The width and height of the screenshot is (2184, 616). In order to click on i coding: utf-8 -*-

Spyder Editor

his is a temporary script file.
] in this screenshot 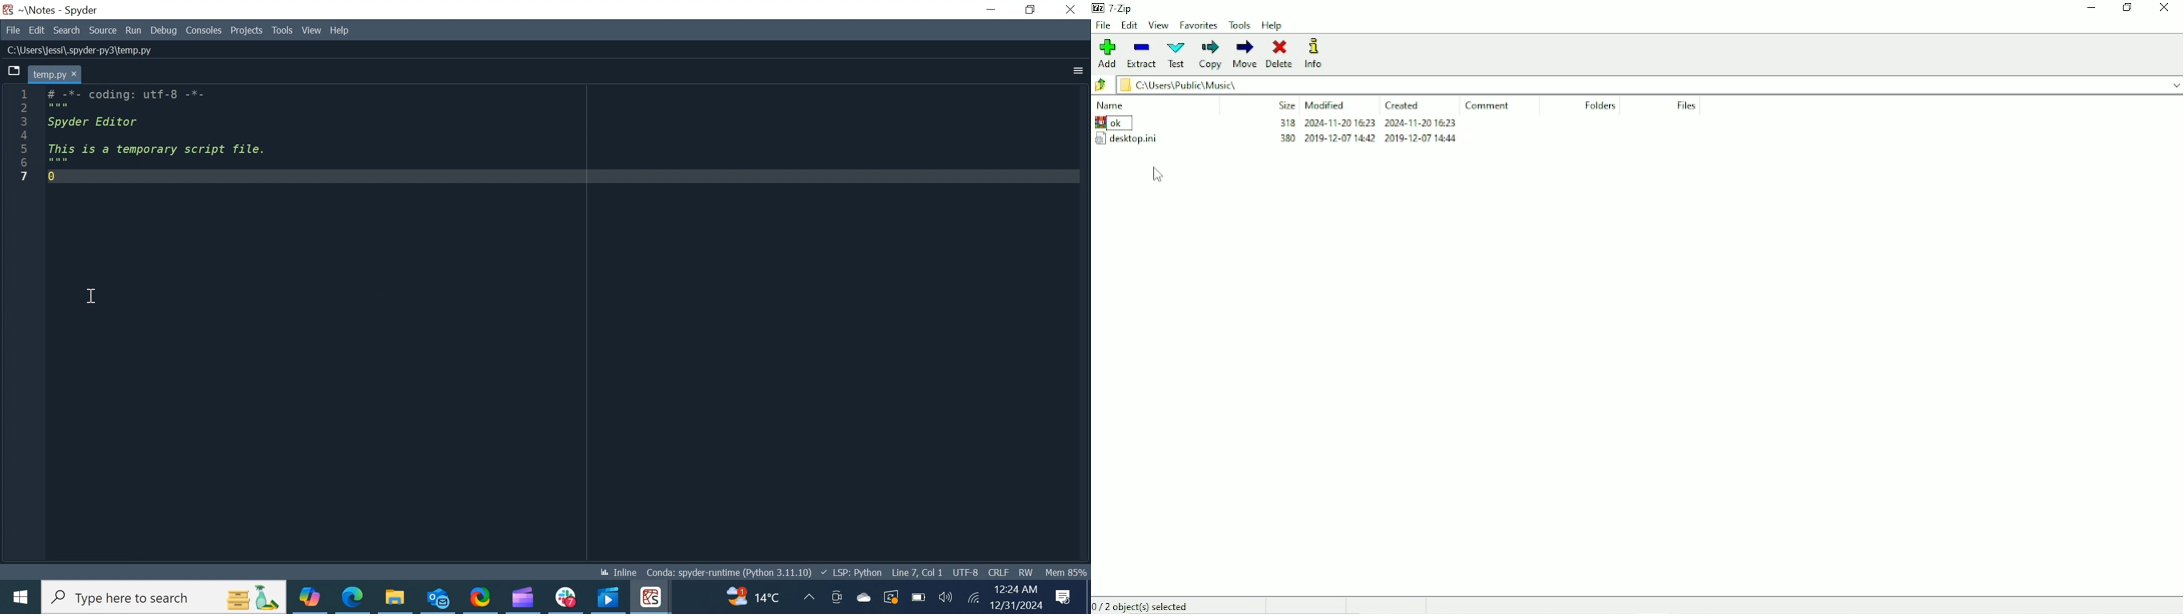, I will do `click(163, 138)`.